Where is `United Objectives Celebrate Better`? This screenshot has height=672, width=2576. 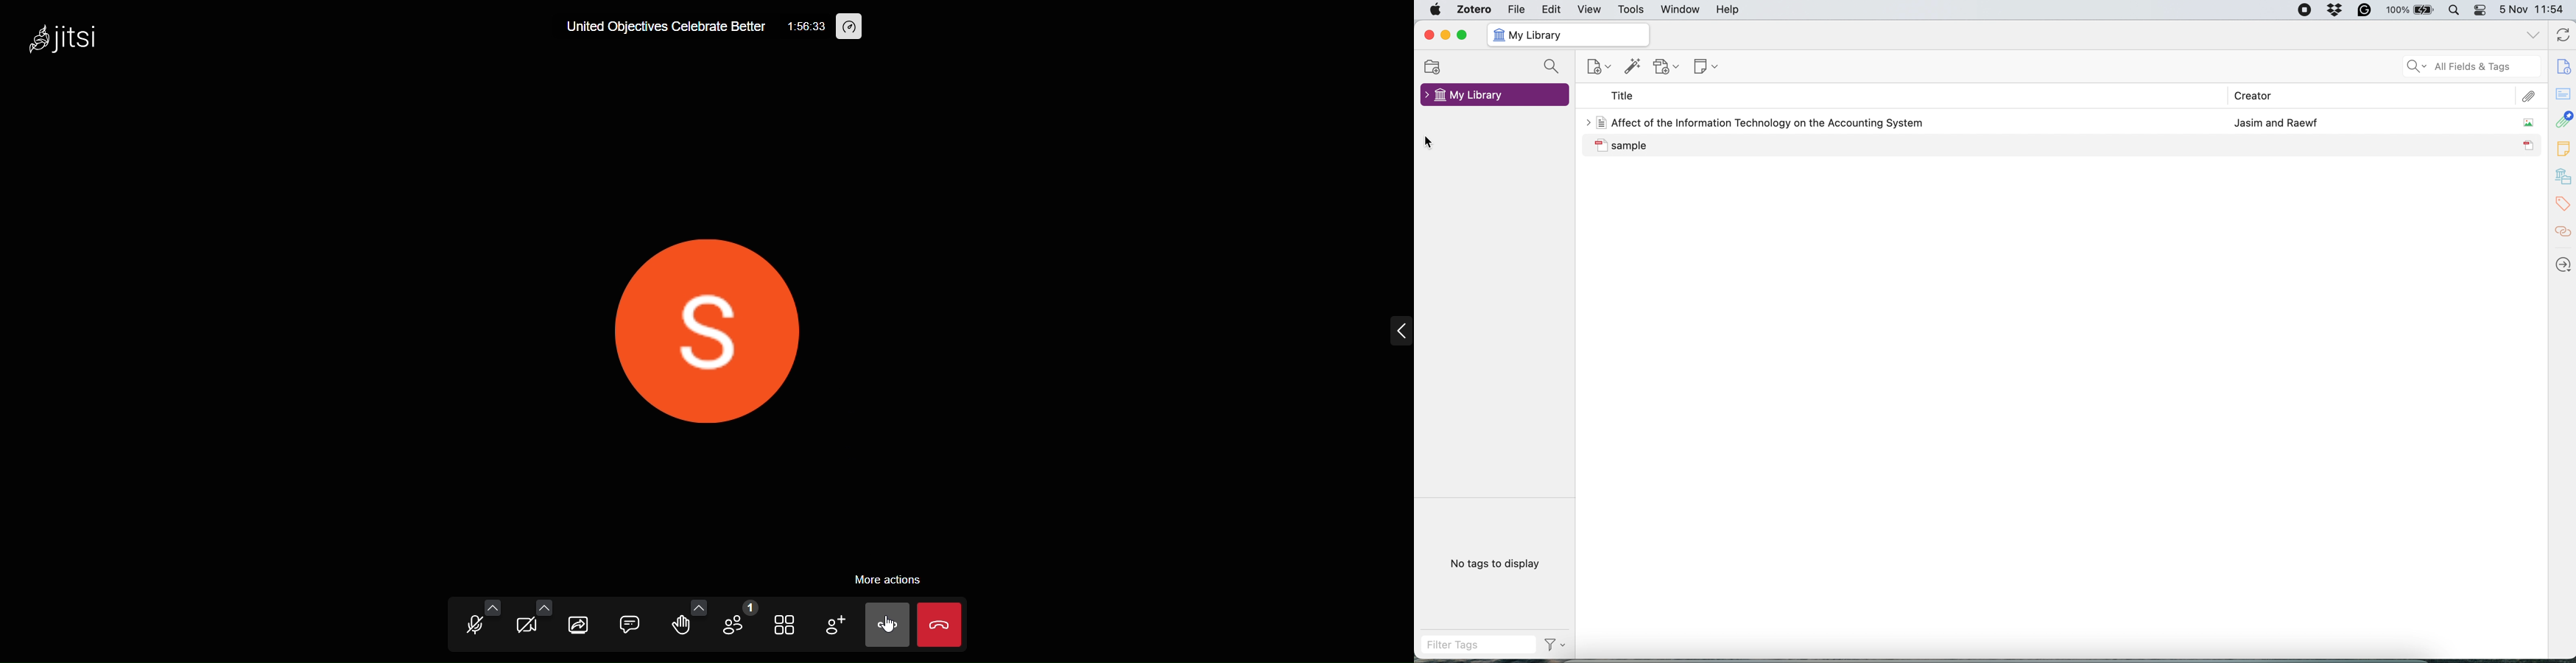 United Objectives Celebrate Better is located at coordinates (650, 29).